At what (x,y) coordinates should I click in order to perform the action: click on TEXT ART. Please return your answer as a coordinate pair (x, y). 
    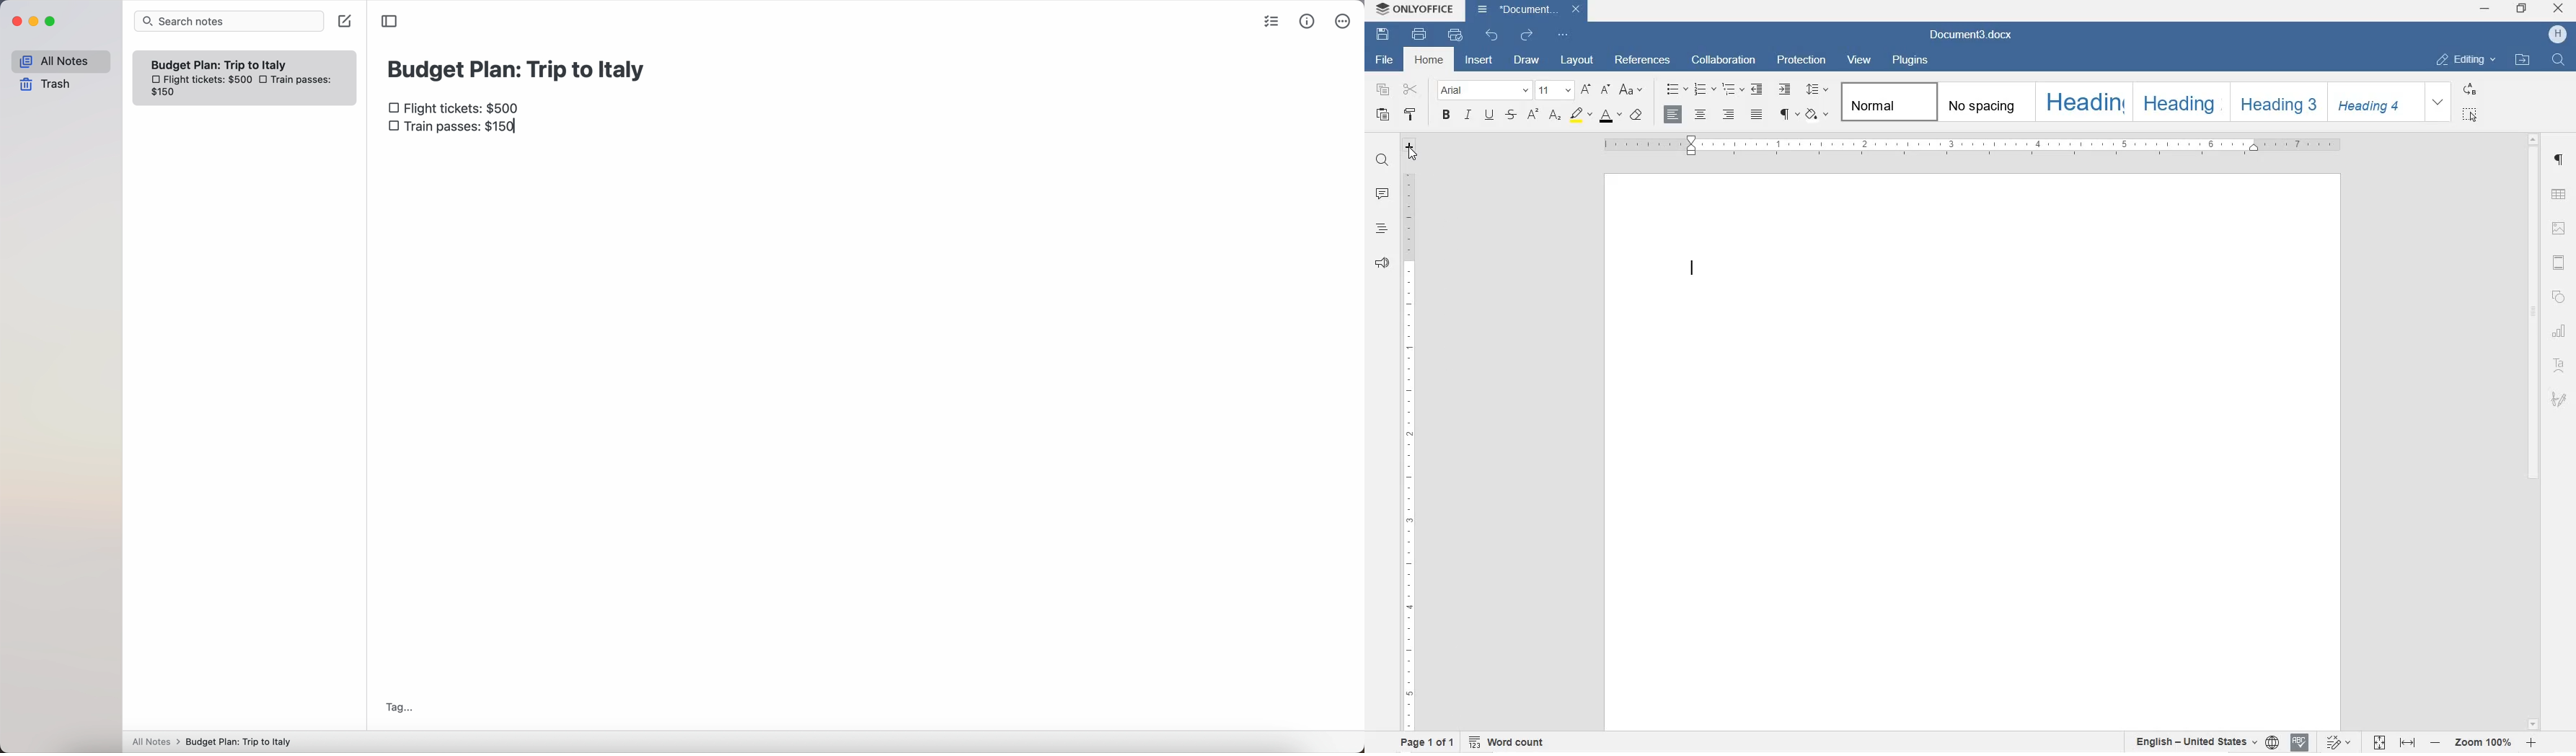
    Looking at the image, I should click on (2559, 367).